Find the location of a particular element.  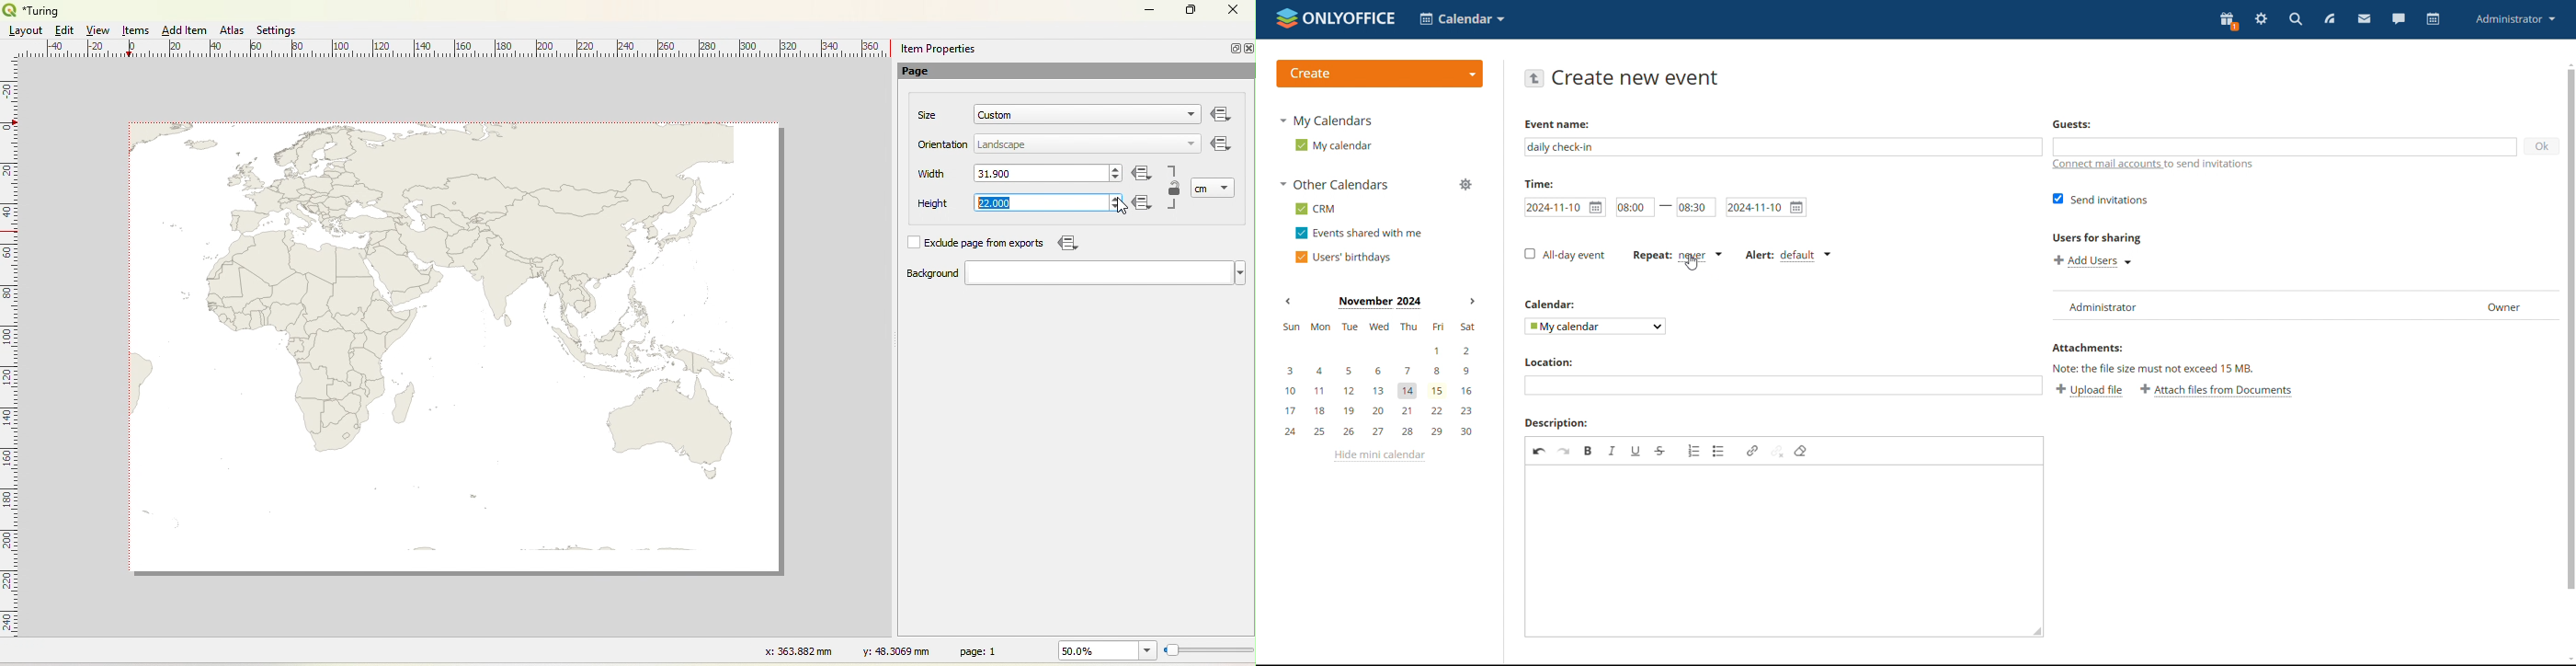

22.000 is located at coordinates (993, 203).